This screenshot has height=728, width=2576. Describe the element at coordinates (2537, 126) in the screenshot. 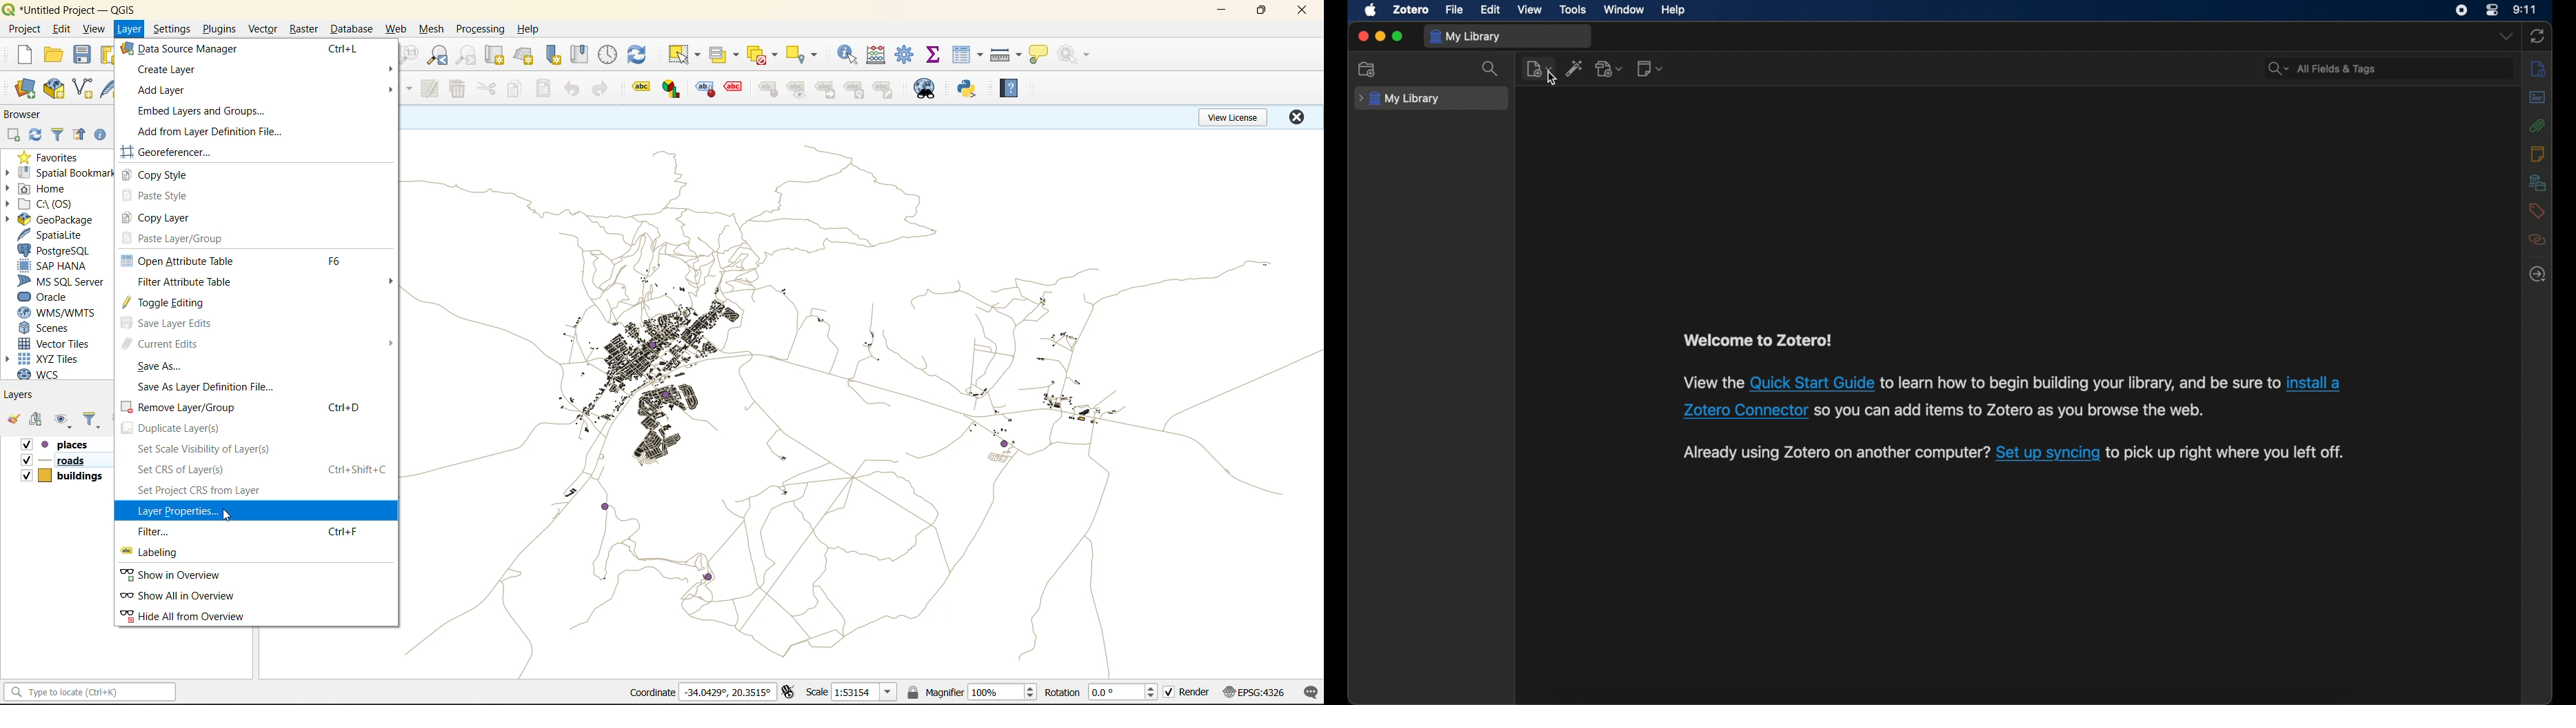

I see `attachments` at that location.